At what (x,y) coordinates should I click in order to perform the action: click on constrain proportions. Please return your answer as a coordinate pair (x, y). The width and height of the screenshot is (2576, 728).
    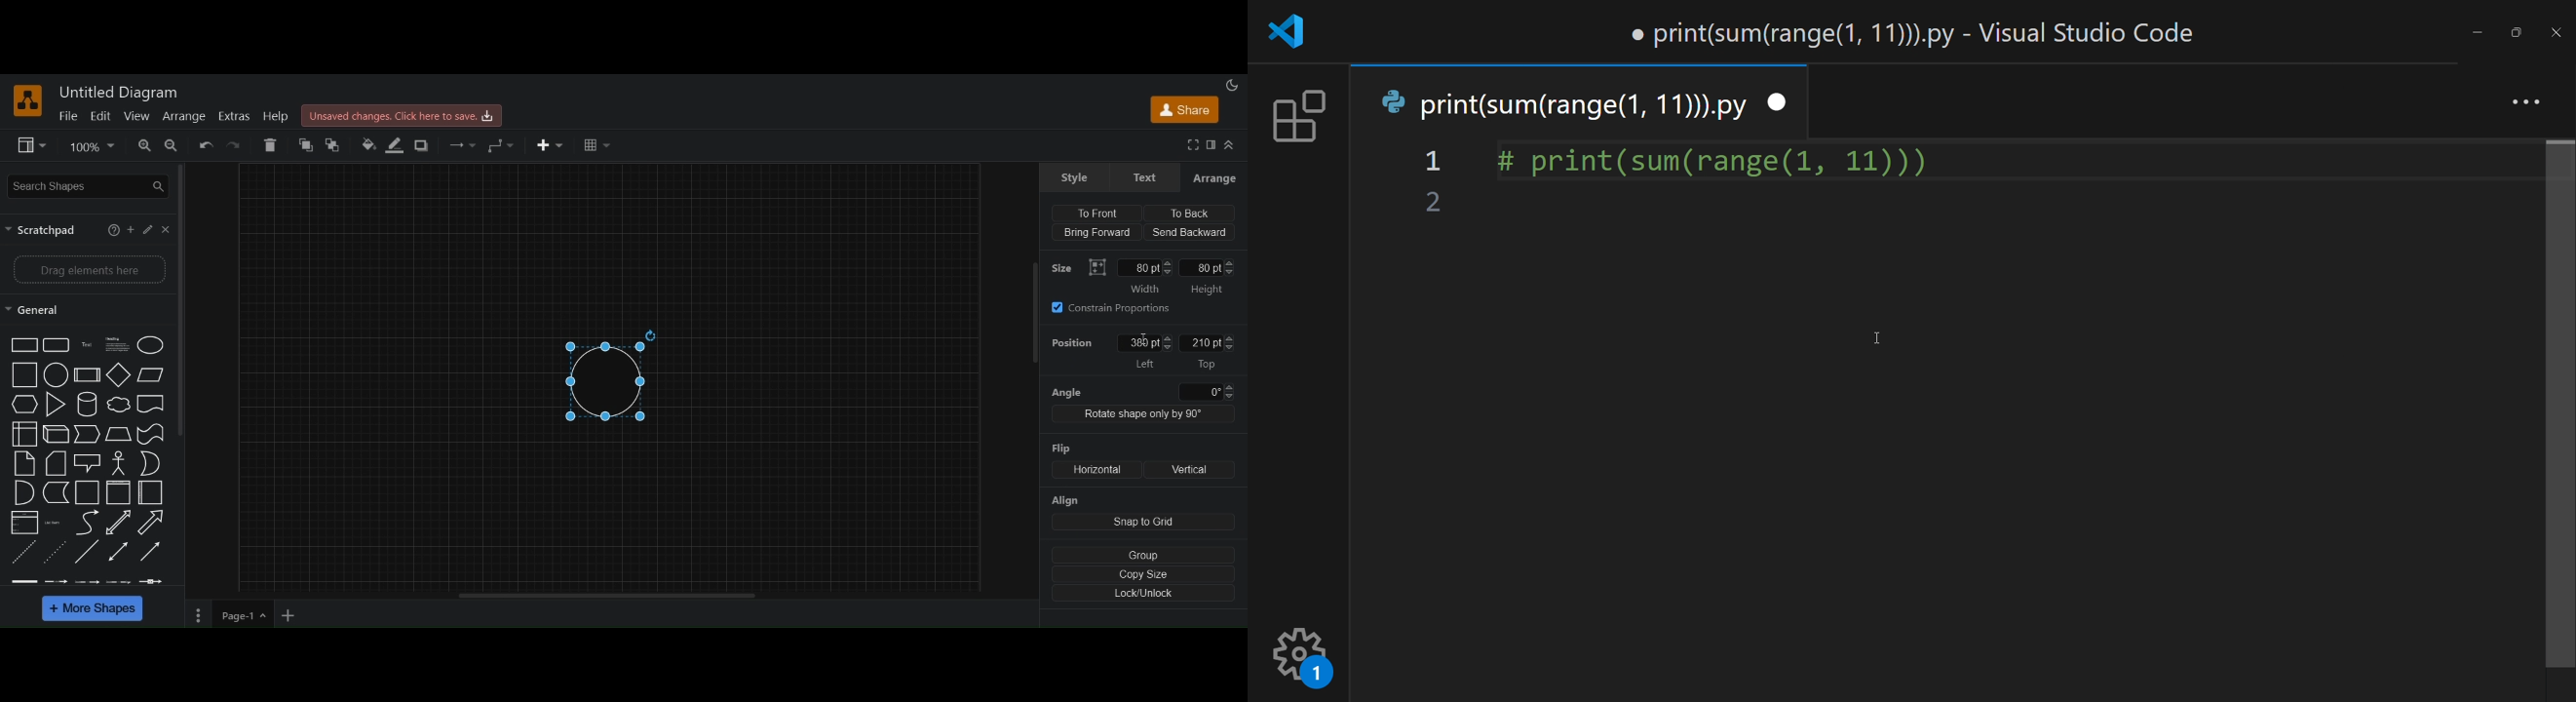
    Looking at the image, I should click on (1120, 309).